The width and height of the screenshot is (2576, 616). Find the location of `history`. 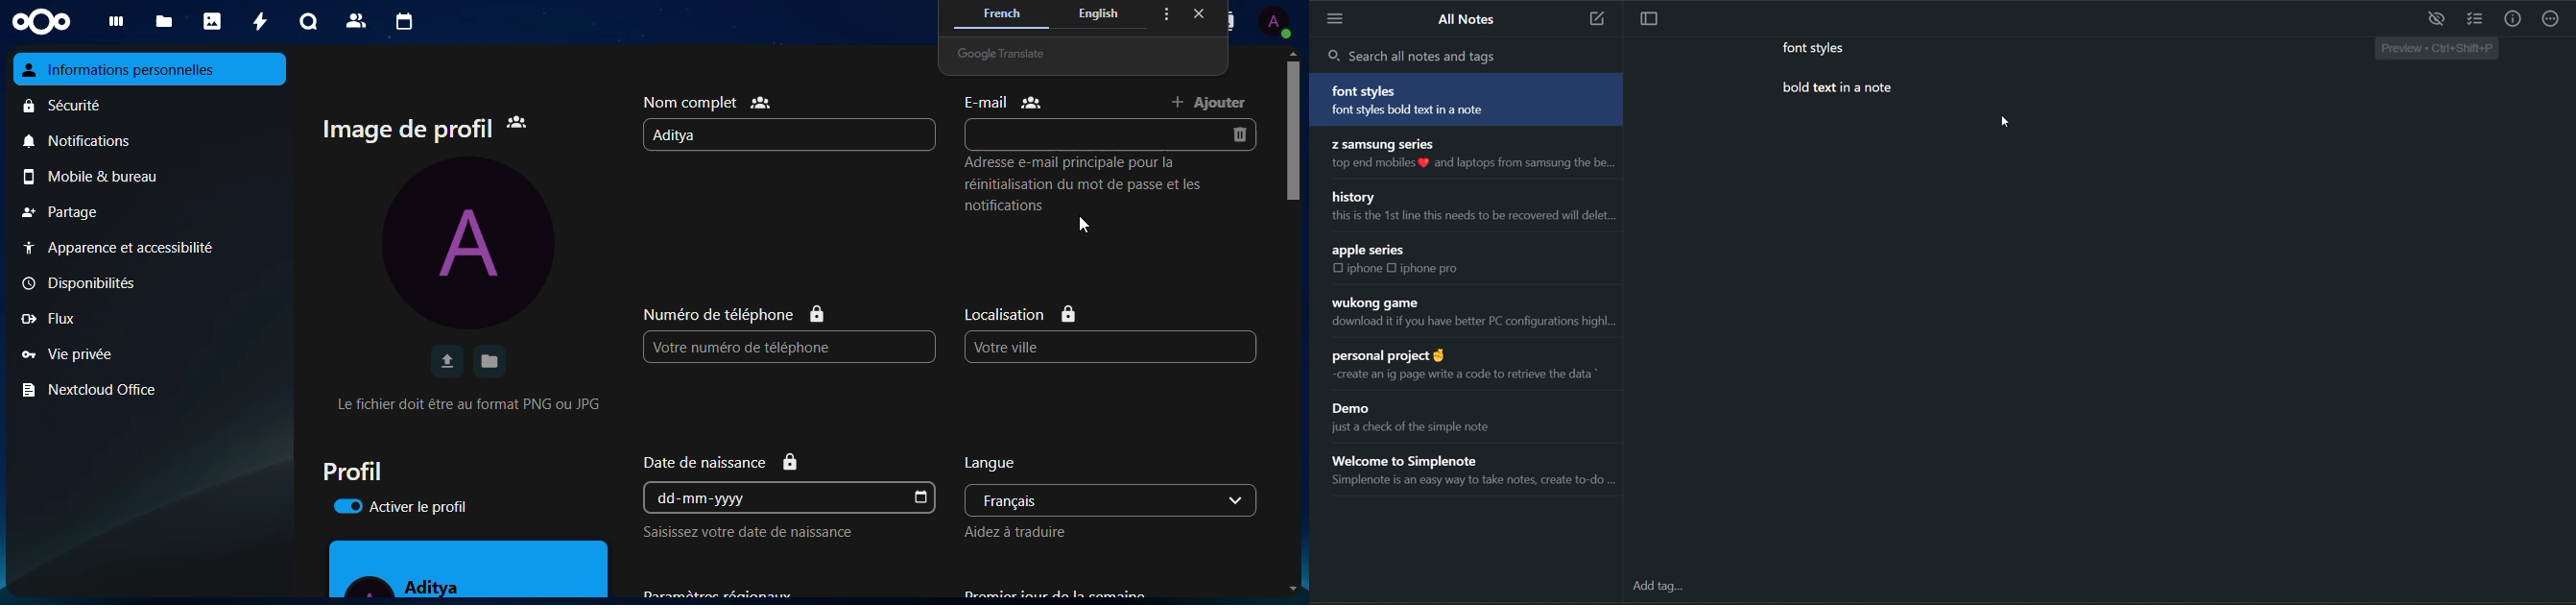

history is located at coordinates (1356, 196).